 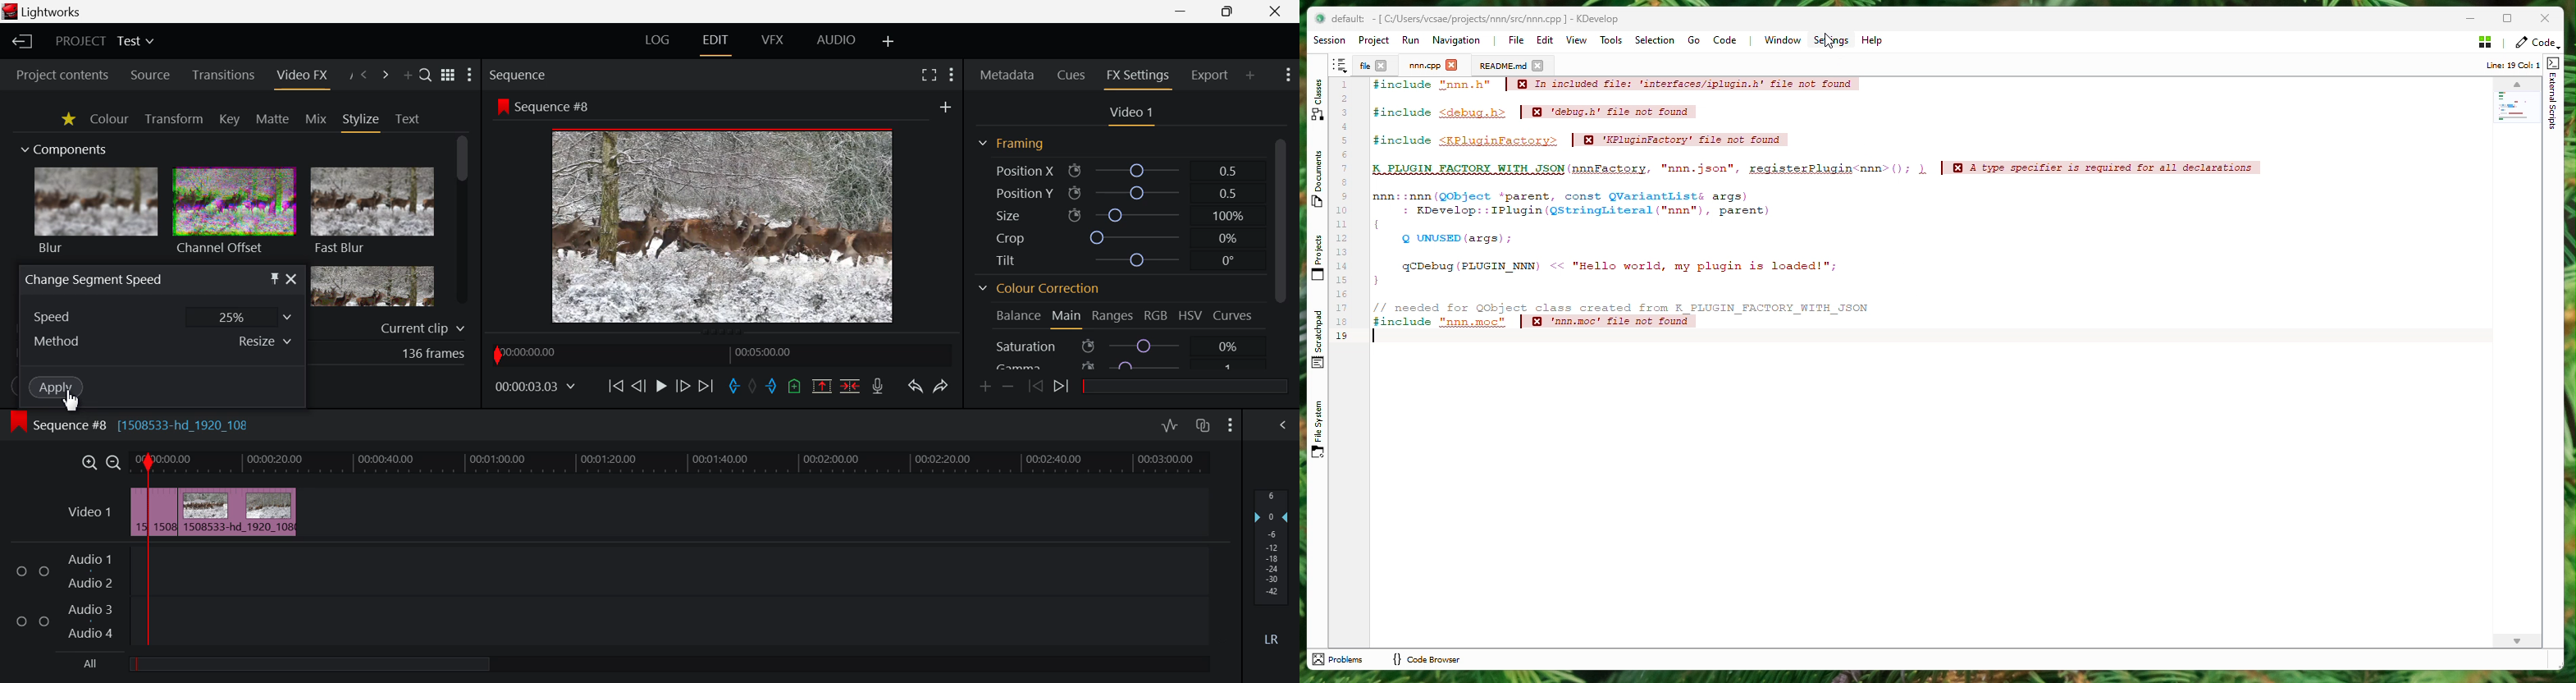 What do you see at coordinates (661, 386) in the screenshot?
I see `Cursor on Play` at bounding box center [661, 386].